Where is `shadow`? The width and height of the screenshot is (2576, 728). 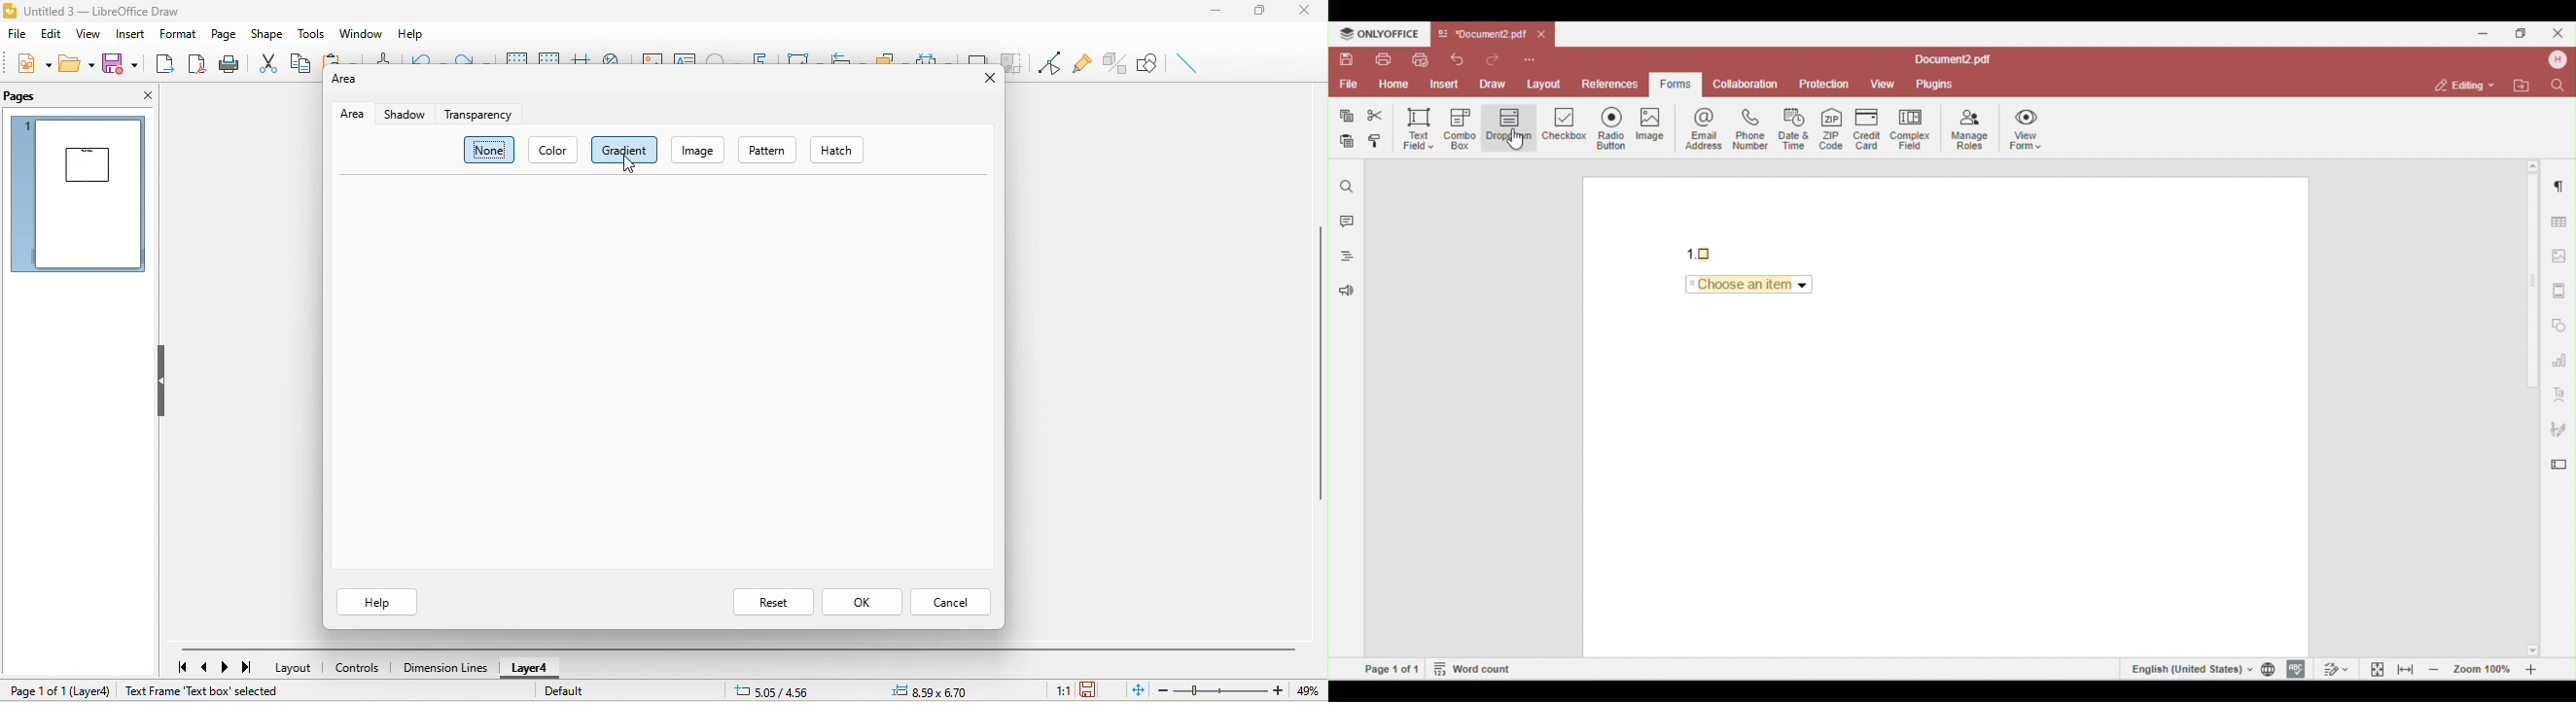 shadow is located at coordinates (978, 53).